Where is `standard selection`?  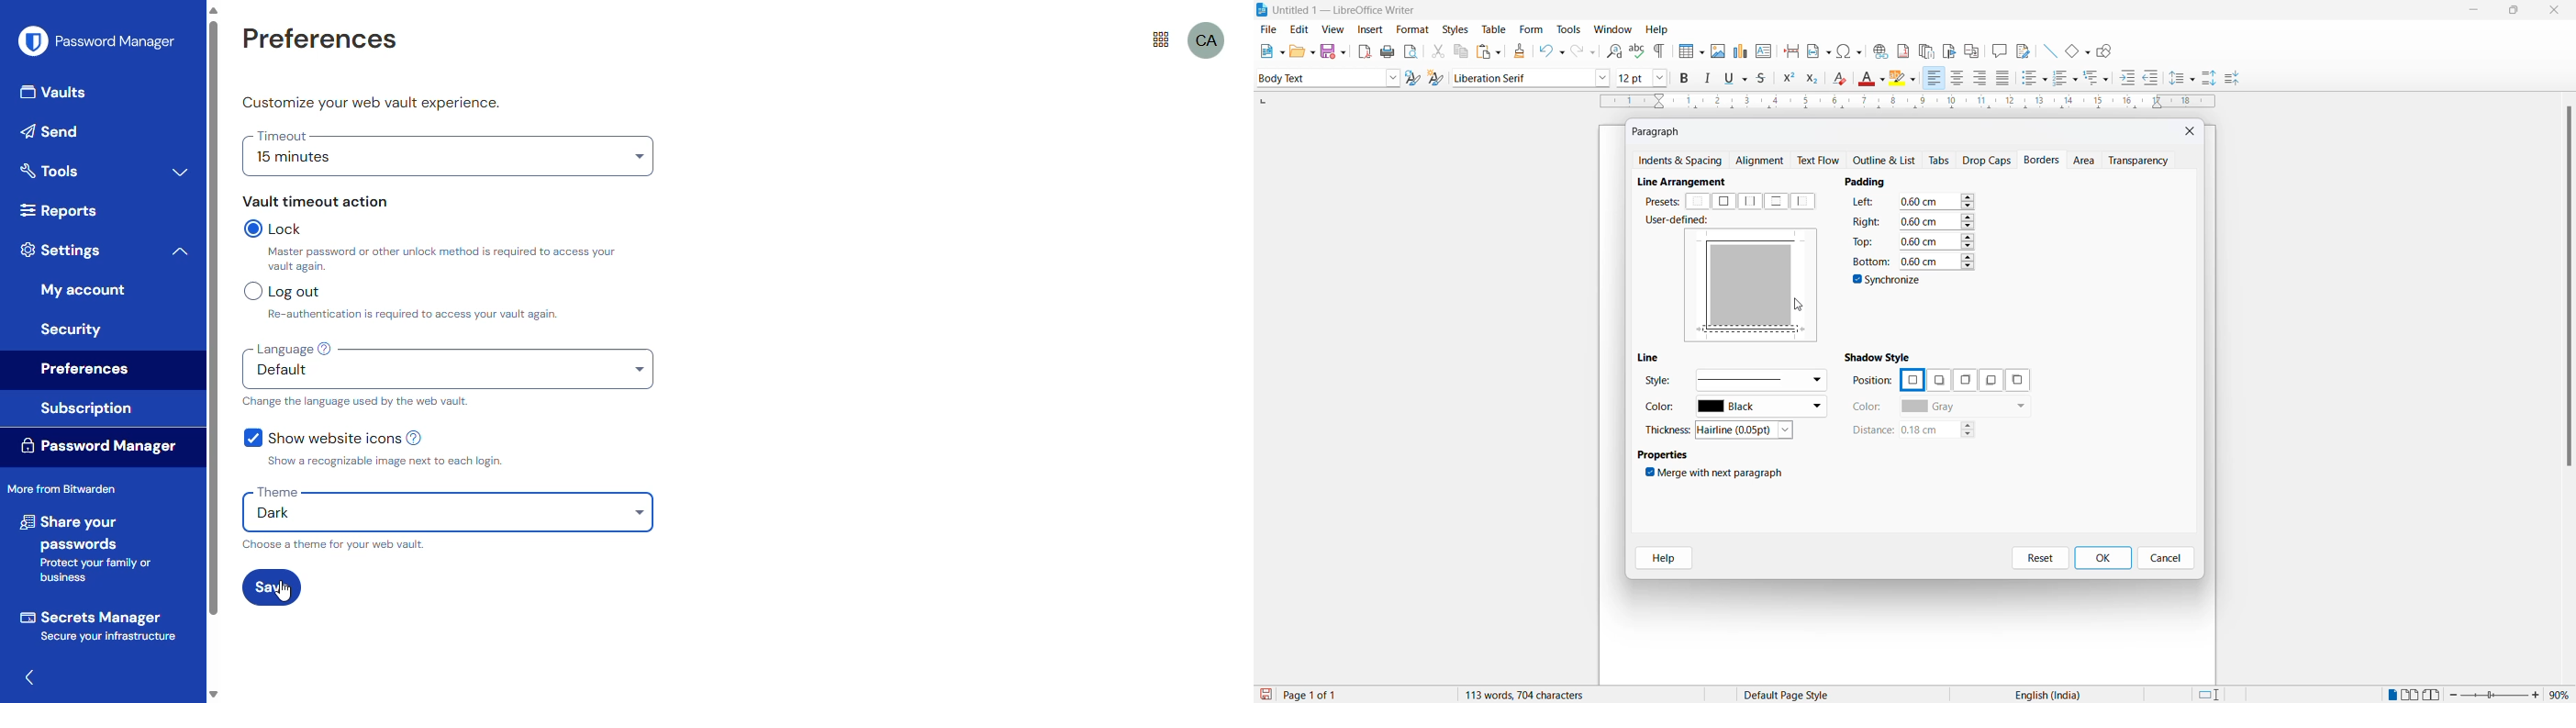
standard selection is located at coordinates (2211, 695).